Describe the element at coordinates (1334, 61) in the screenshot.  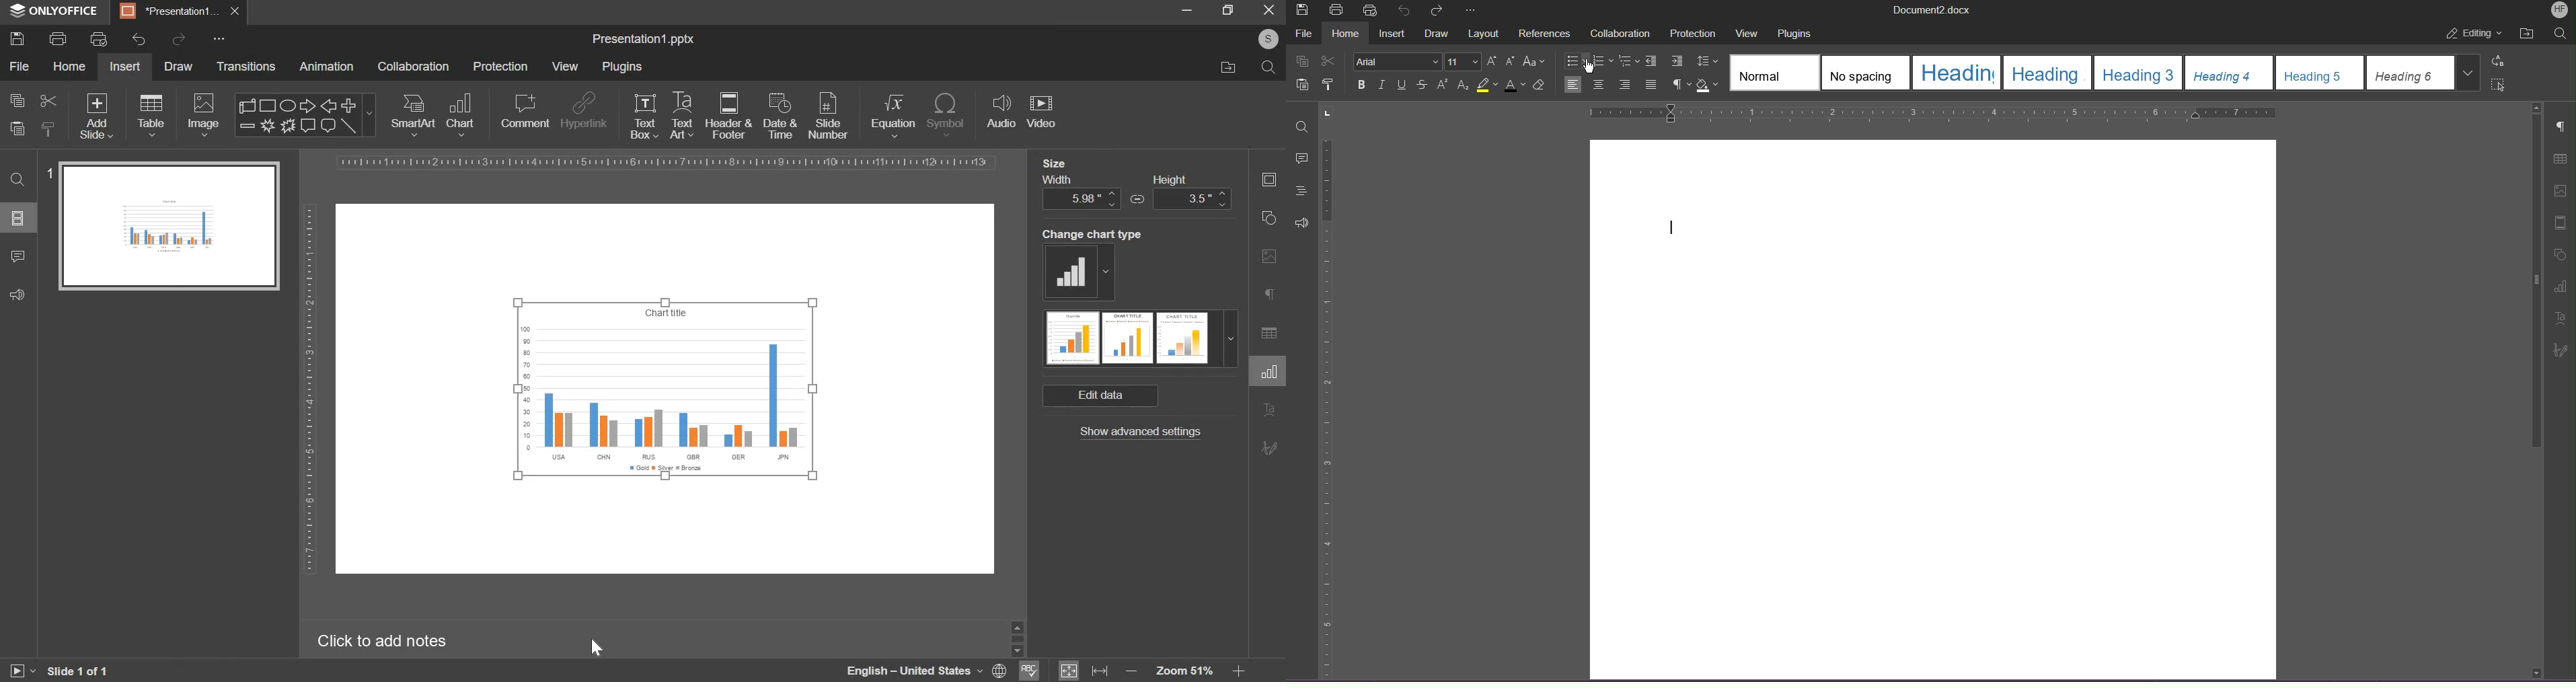
I see `Cut` at that location.